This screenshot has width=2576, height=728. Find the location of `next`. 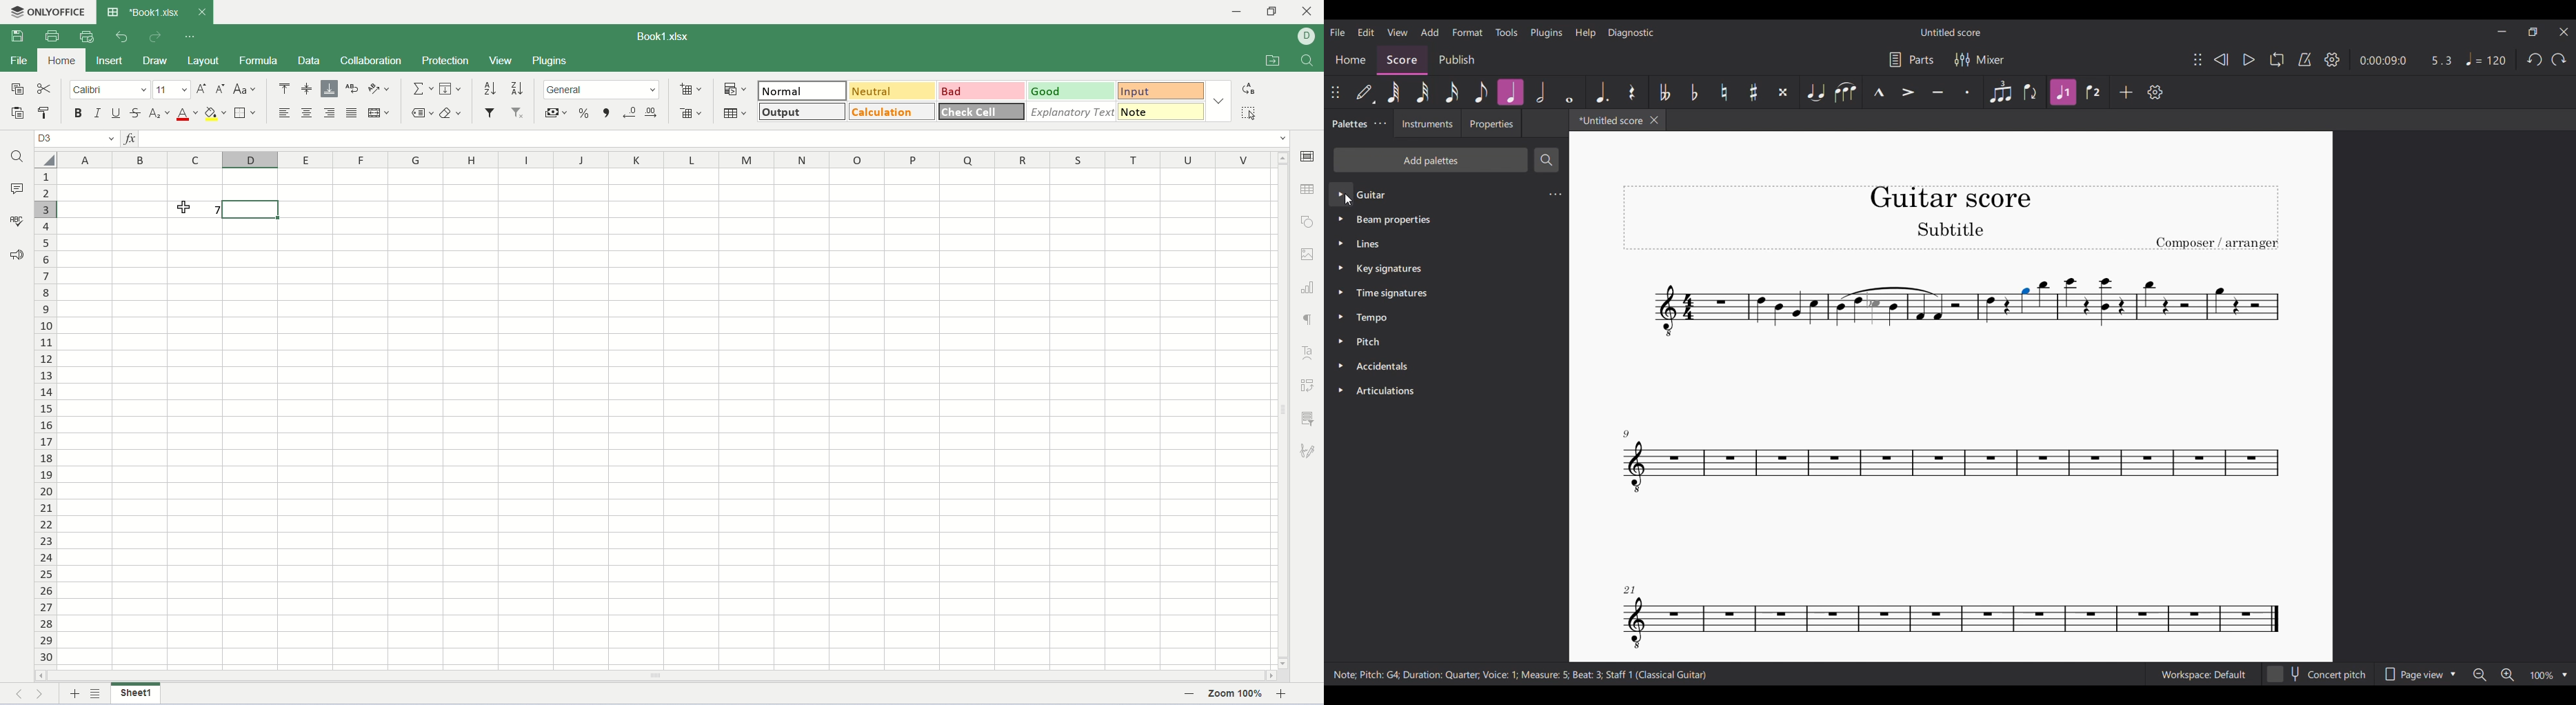

next is located at coordinates (39, 693).